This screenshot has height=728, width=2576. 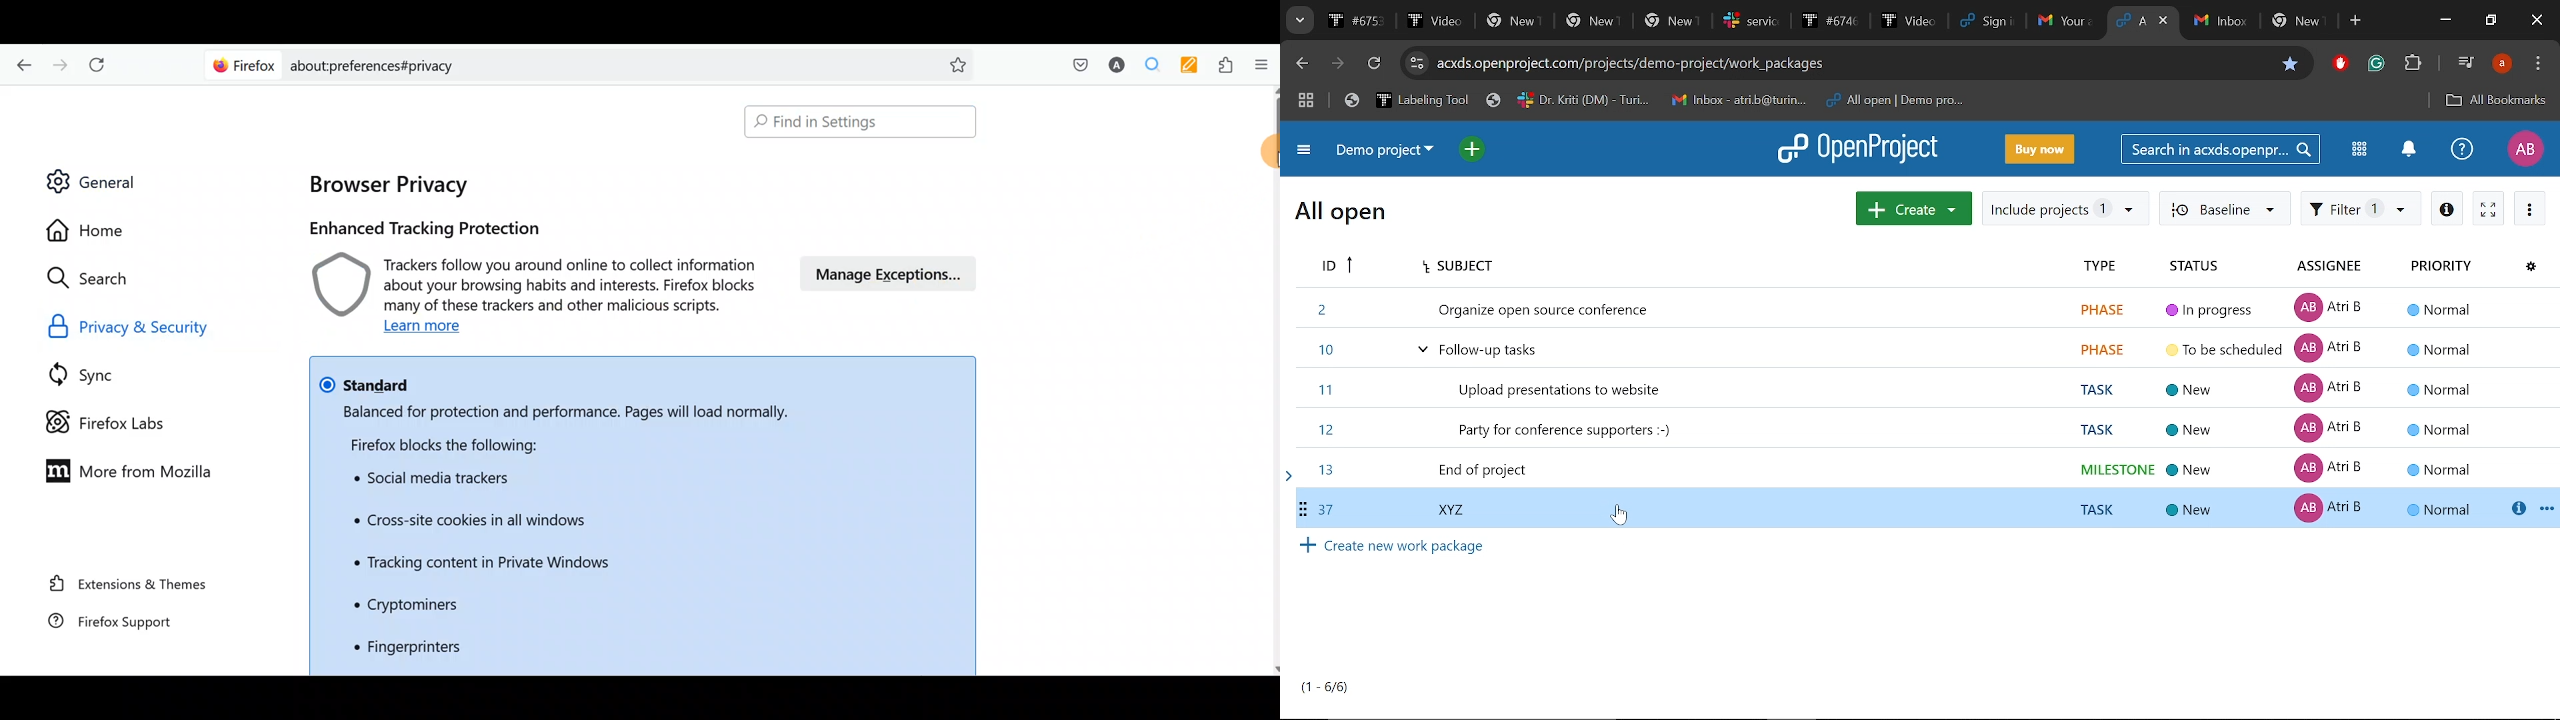 What do you see at coordinates (1113, 67) in the screenshot?
I see `Account name` at bounding box center [1113, 67].